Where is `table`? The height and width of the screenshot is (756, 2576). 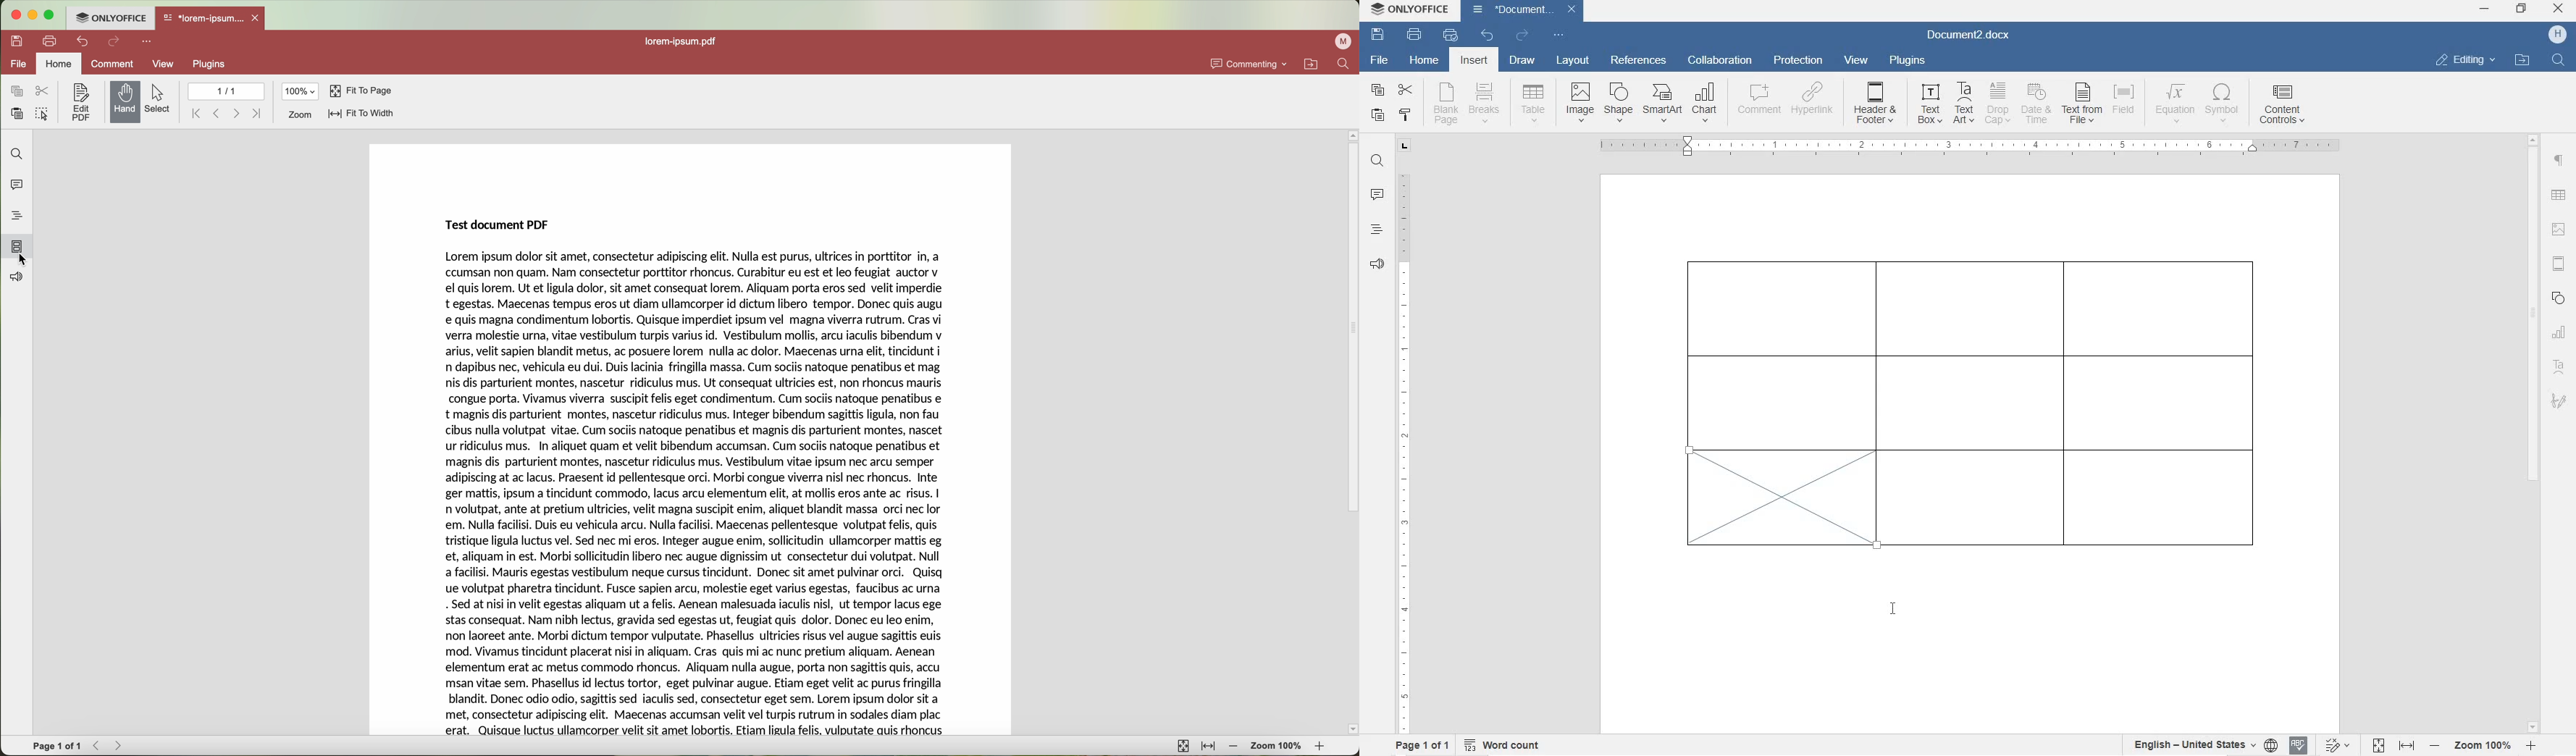 table is located at coordinates (2559, 196).